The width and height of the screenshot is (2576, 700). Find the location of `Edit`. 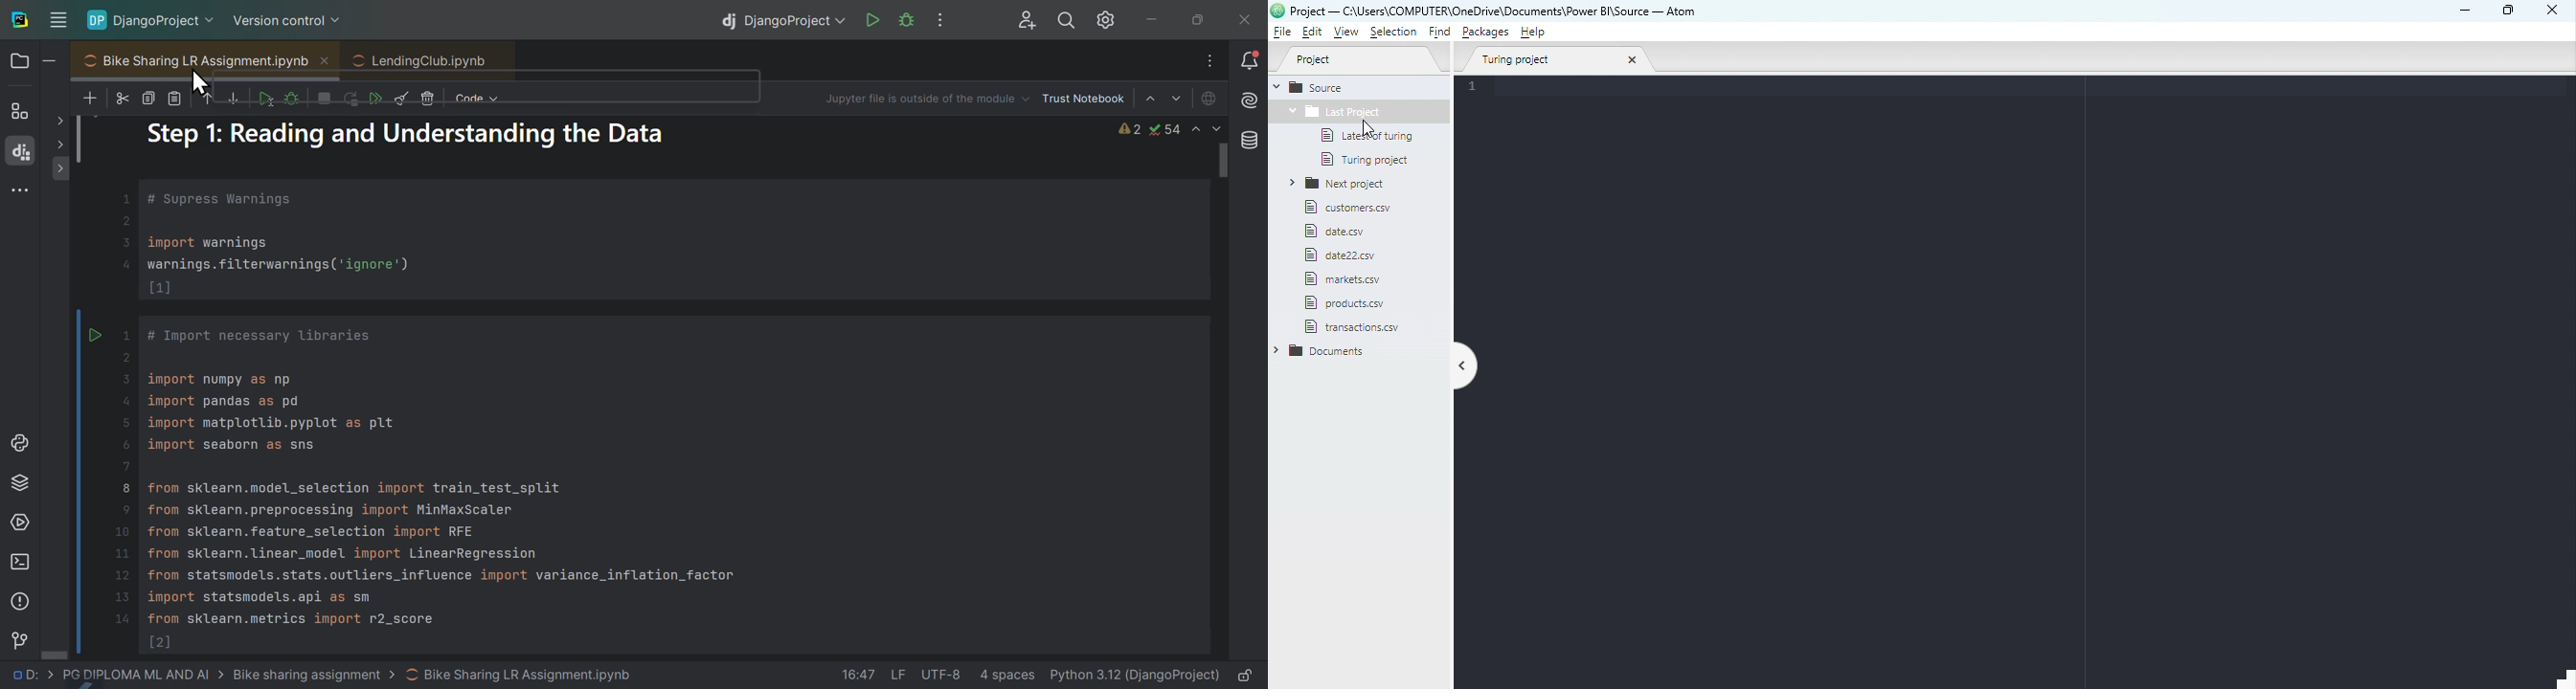

Edit is located at coordinates (1313, 33).